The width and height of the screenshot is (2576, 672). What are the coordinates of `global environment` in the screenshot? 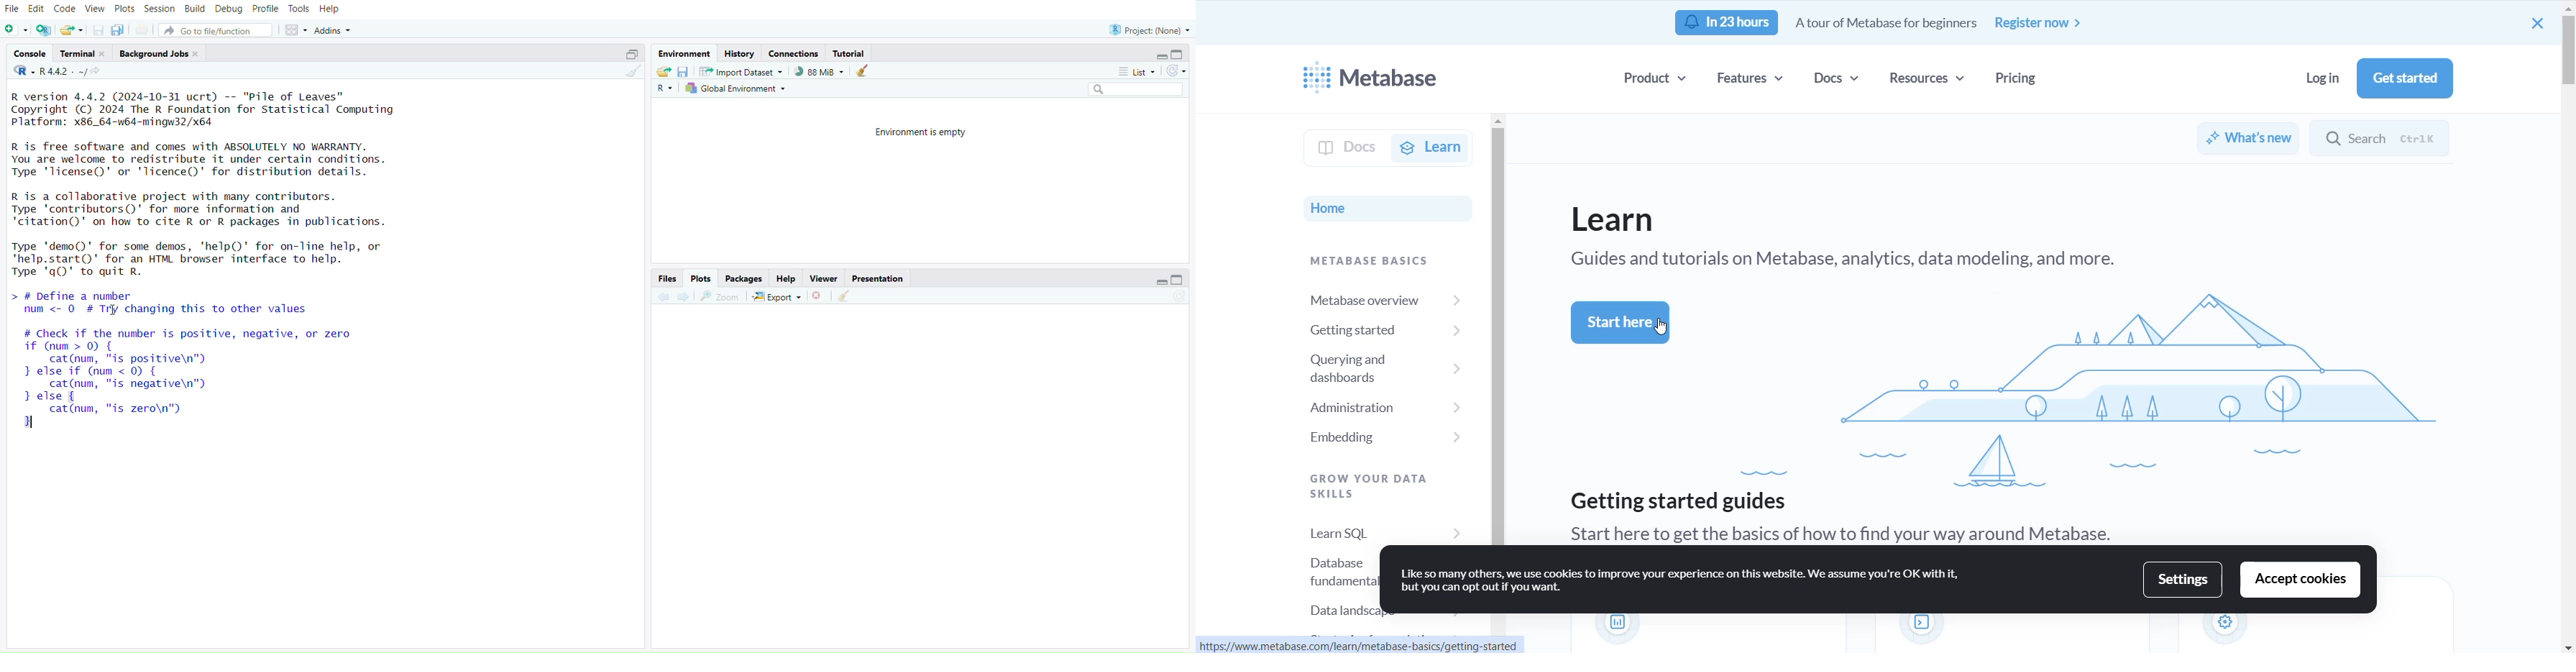 It's located at (737, 90).